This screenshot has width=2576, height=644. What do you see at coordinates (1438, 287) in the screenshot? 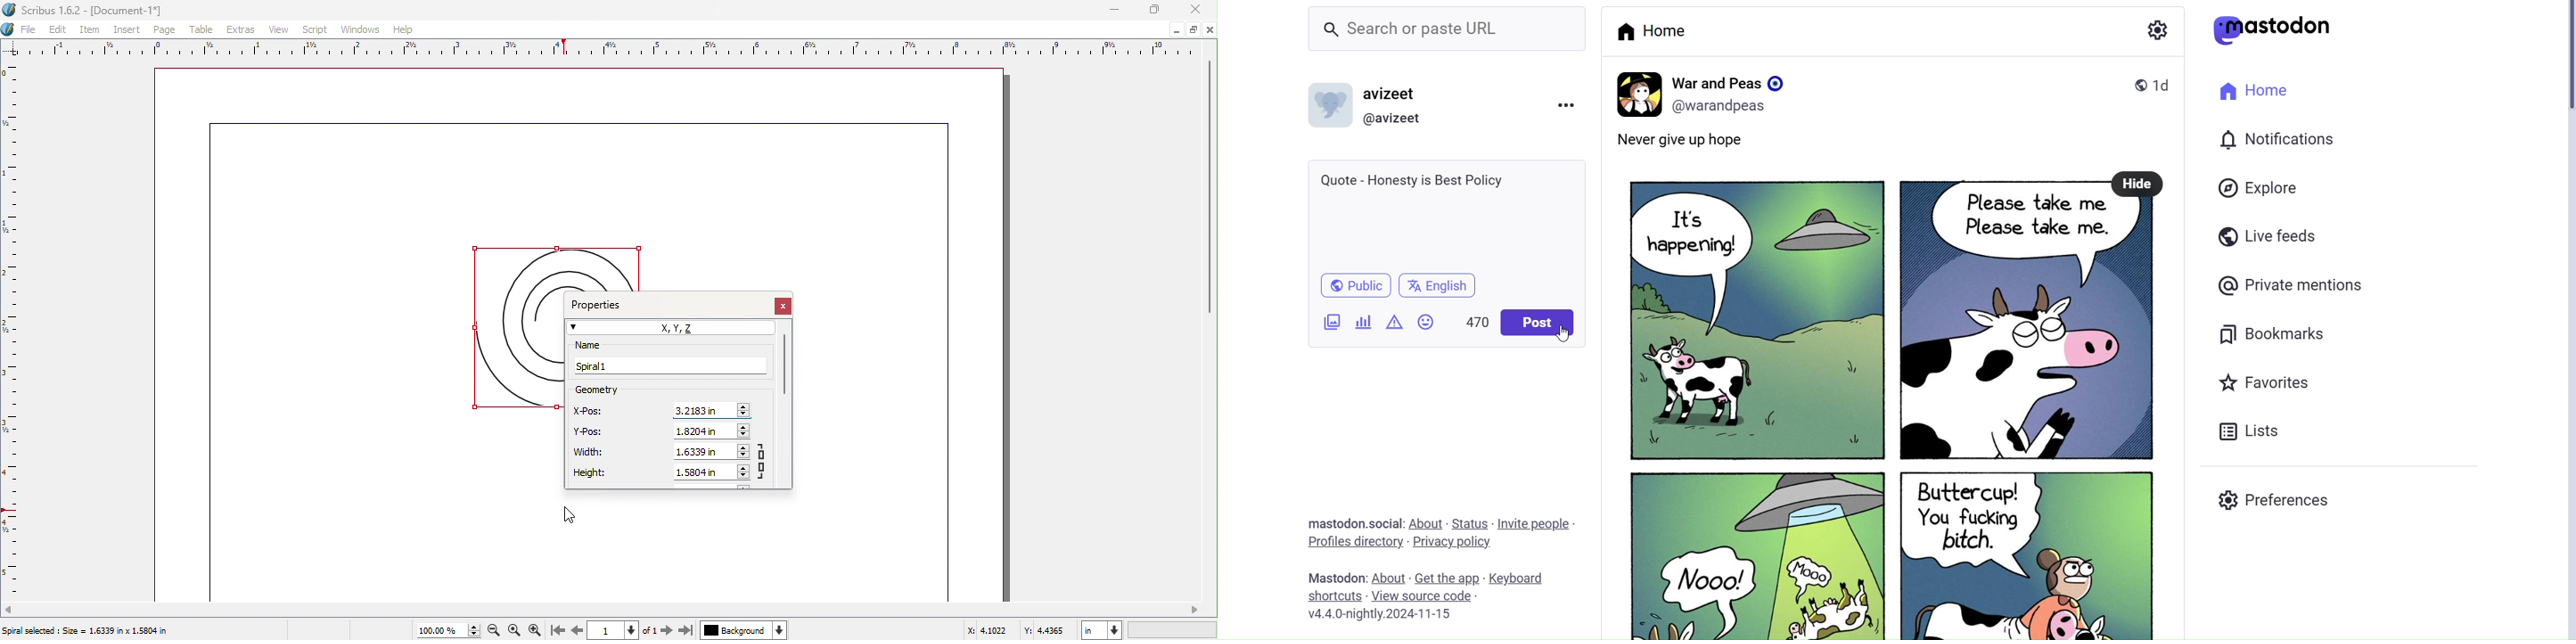
I see `english` at bounding box center [1438, 287].